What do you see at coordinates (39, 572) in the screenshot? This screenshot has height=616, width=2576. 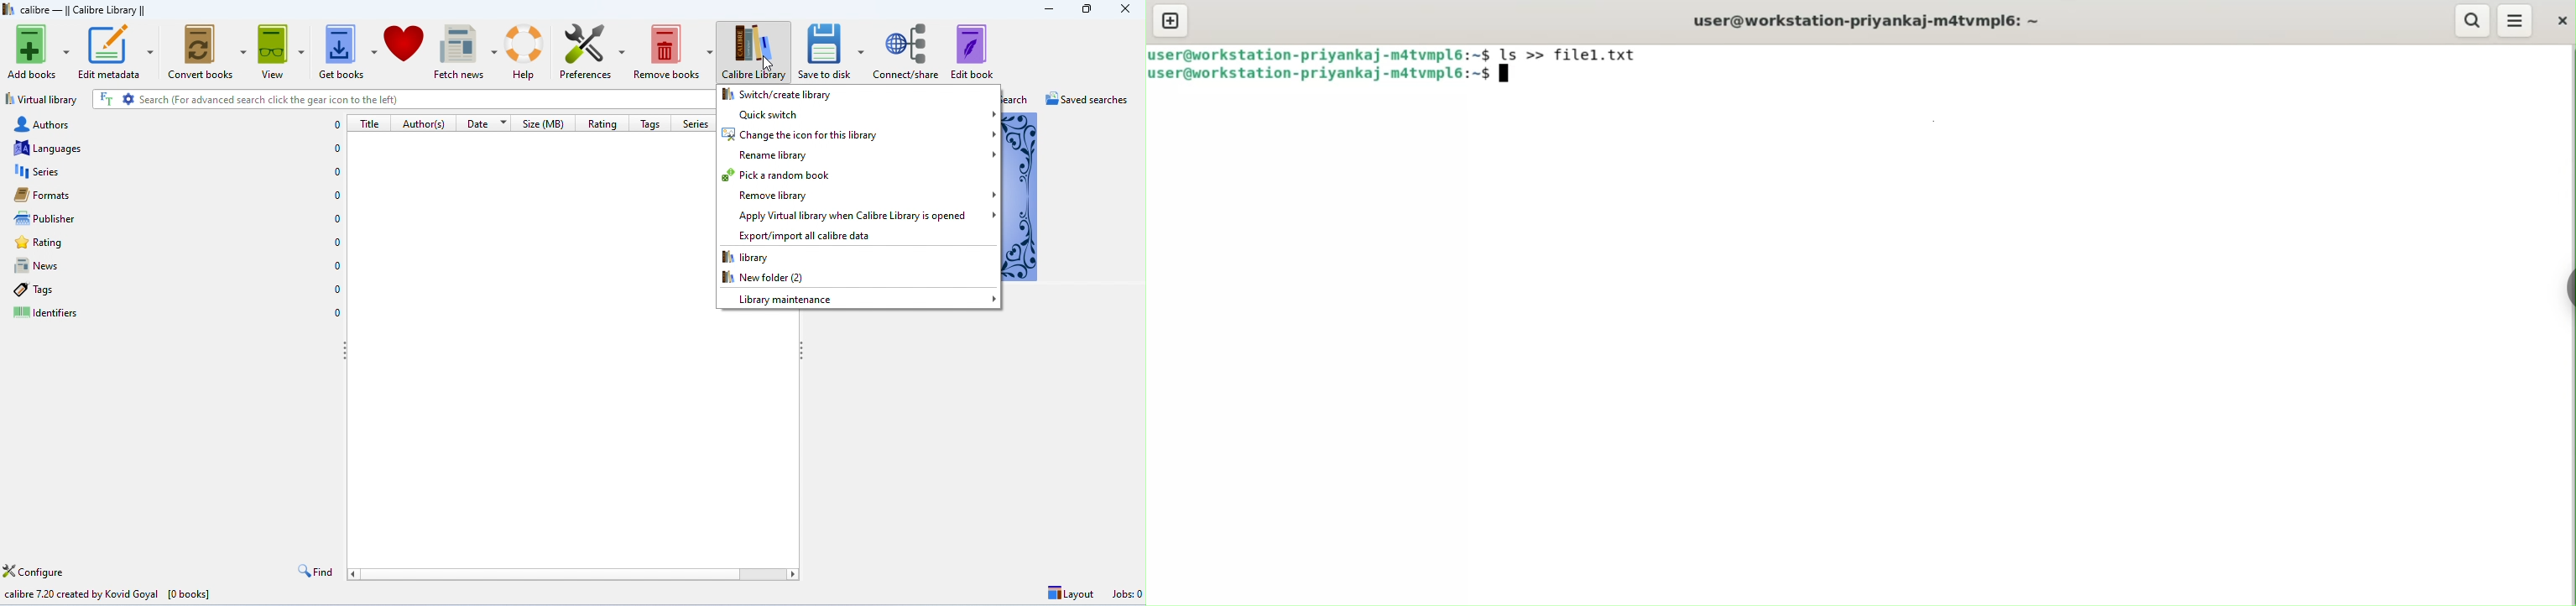 I see `configure` at bounding box center [39, 572].